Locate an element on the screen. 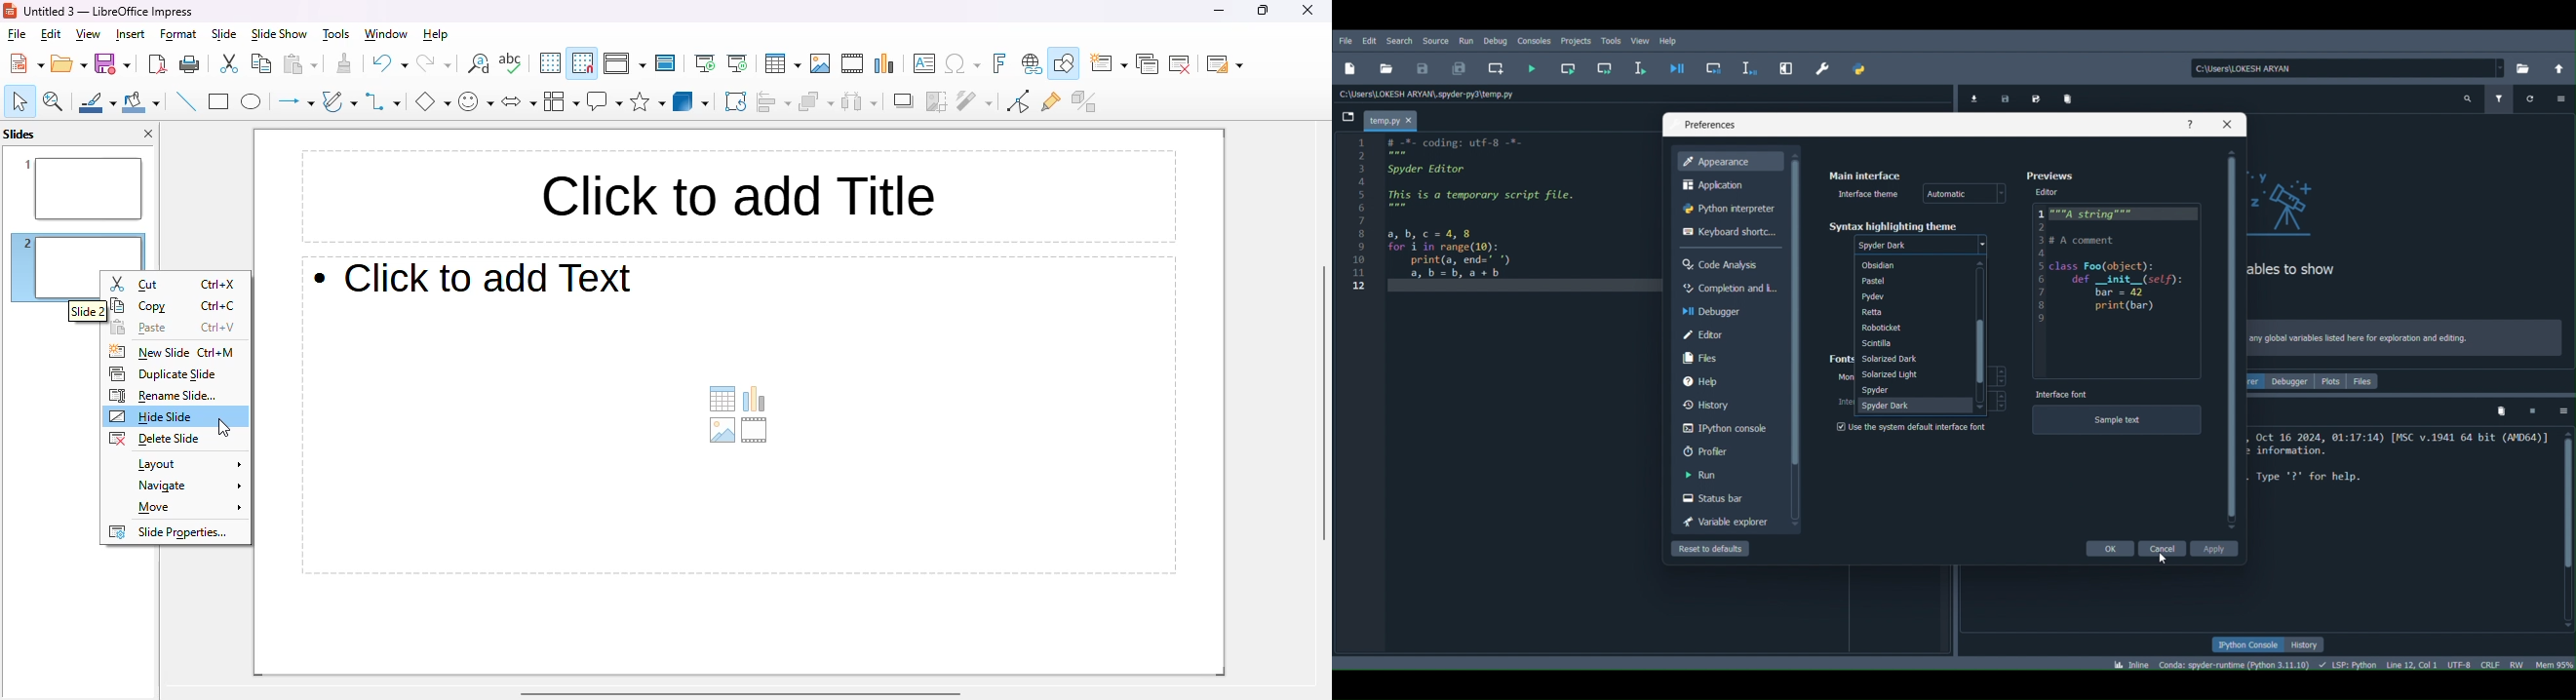  format is located at coordinates (177, 35).